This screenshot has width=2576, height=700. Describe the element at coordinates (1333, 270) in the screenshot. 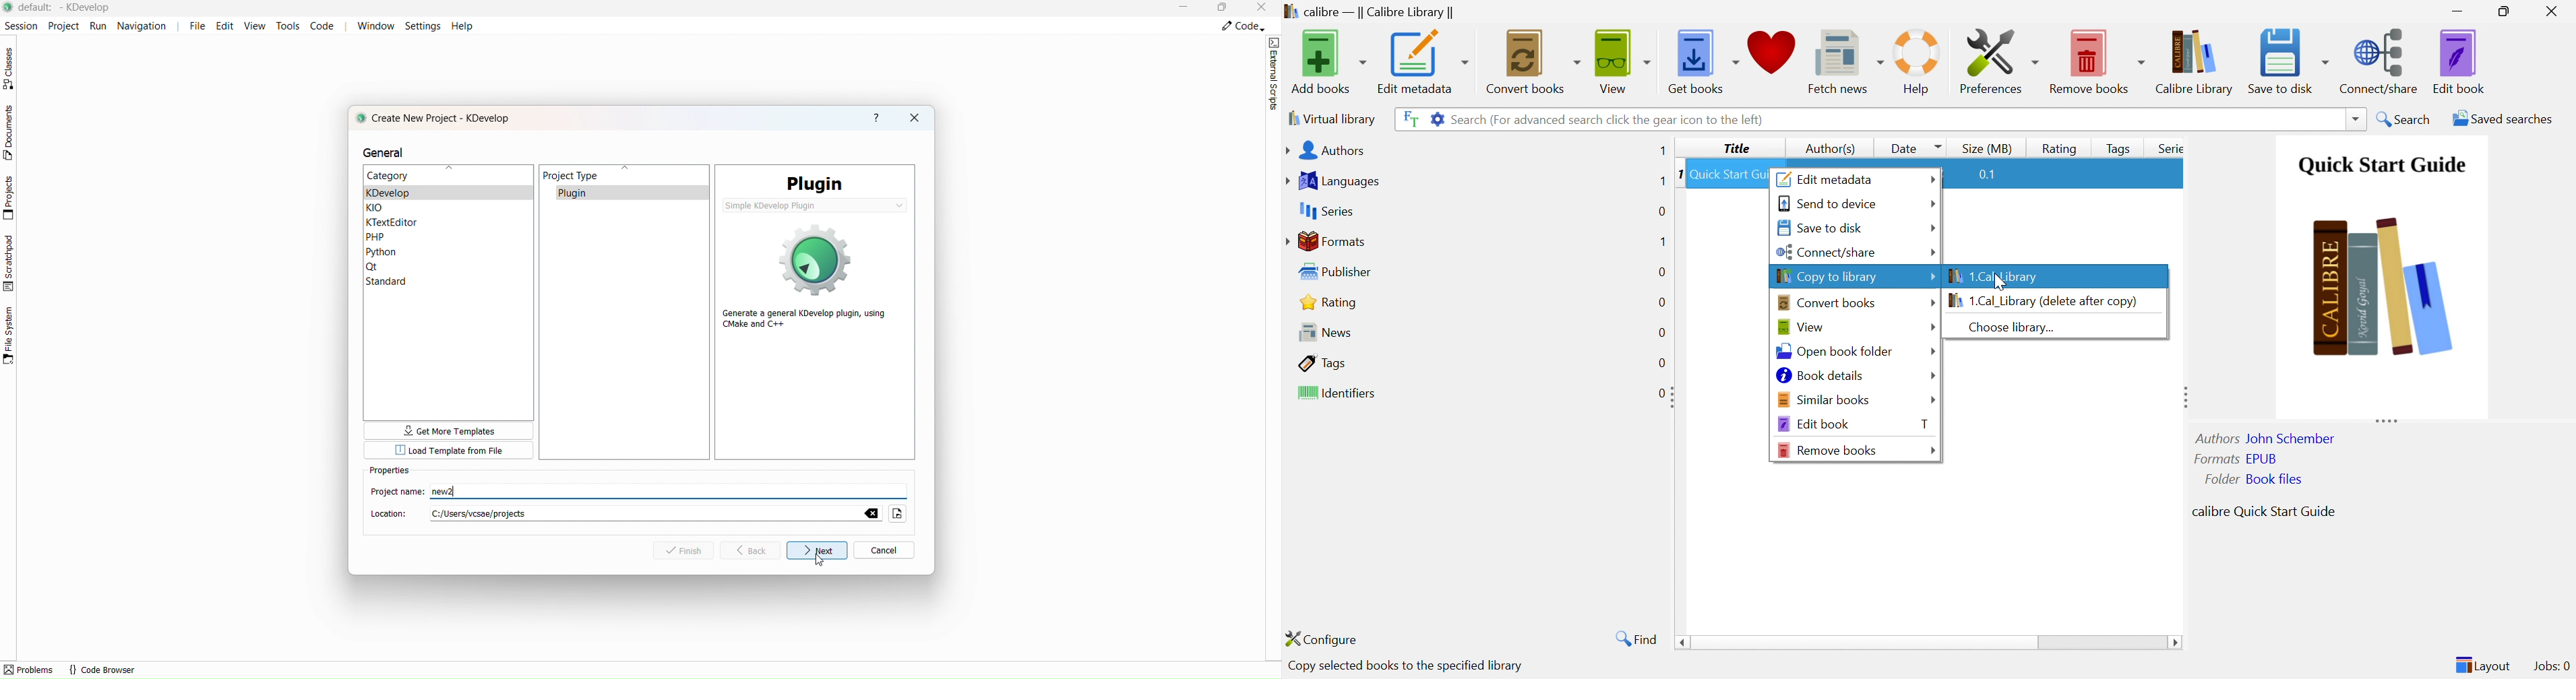

I see `Publisher` at that location.